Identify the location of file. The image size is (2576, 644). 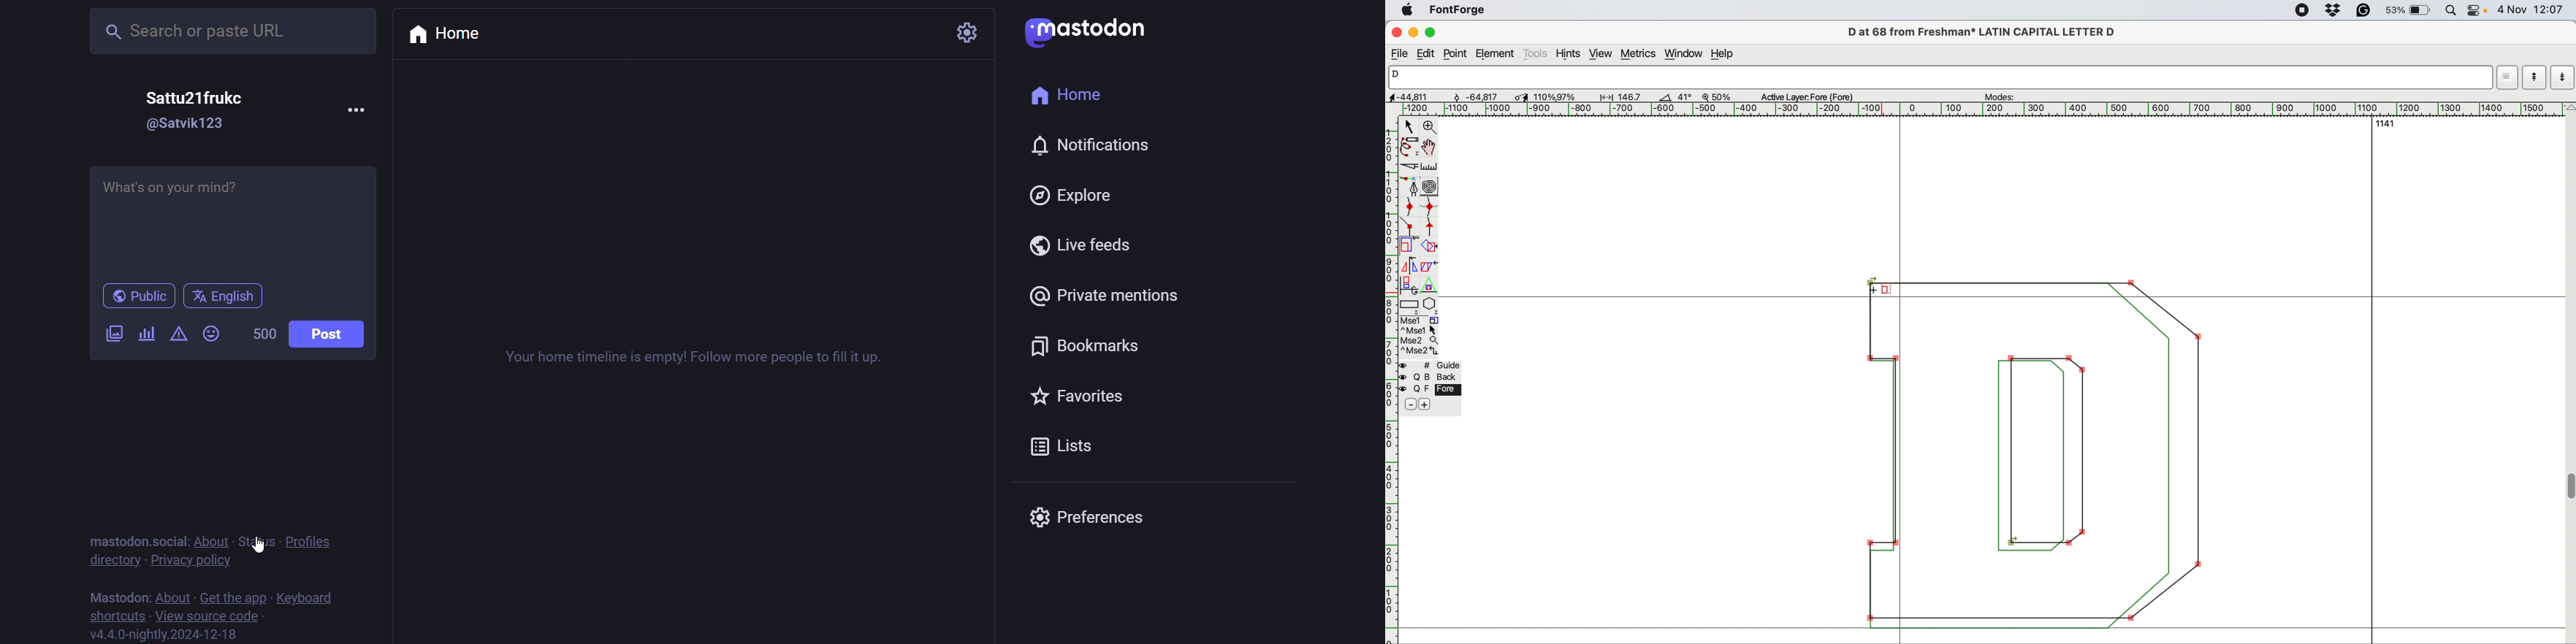
(1400, 54).